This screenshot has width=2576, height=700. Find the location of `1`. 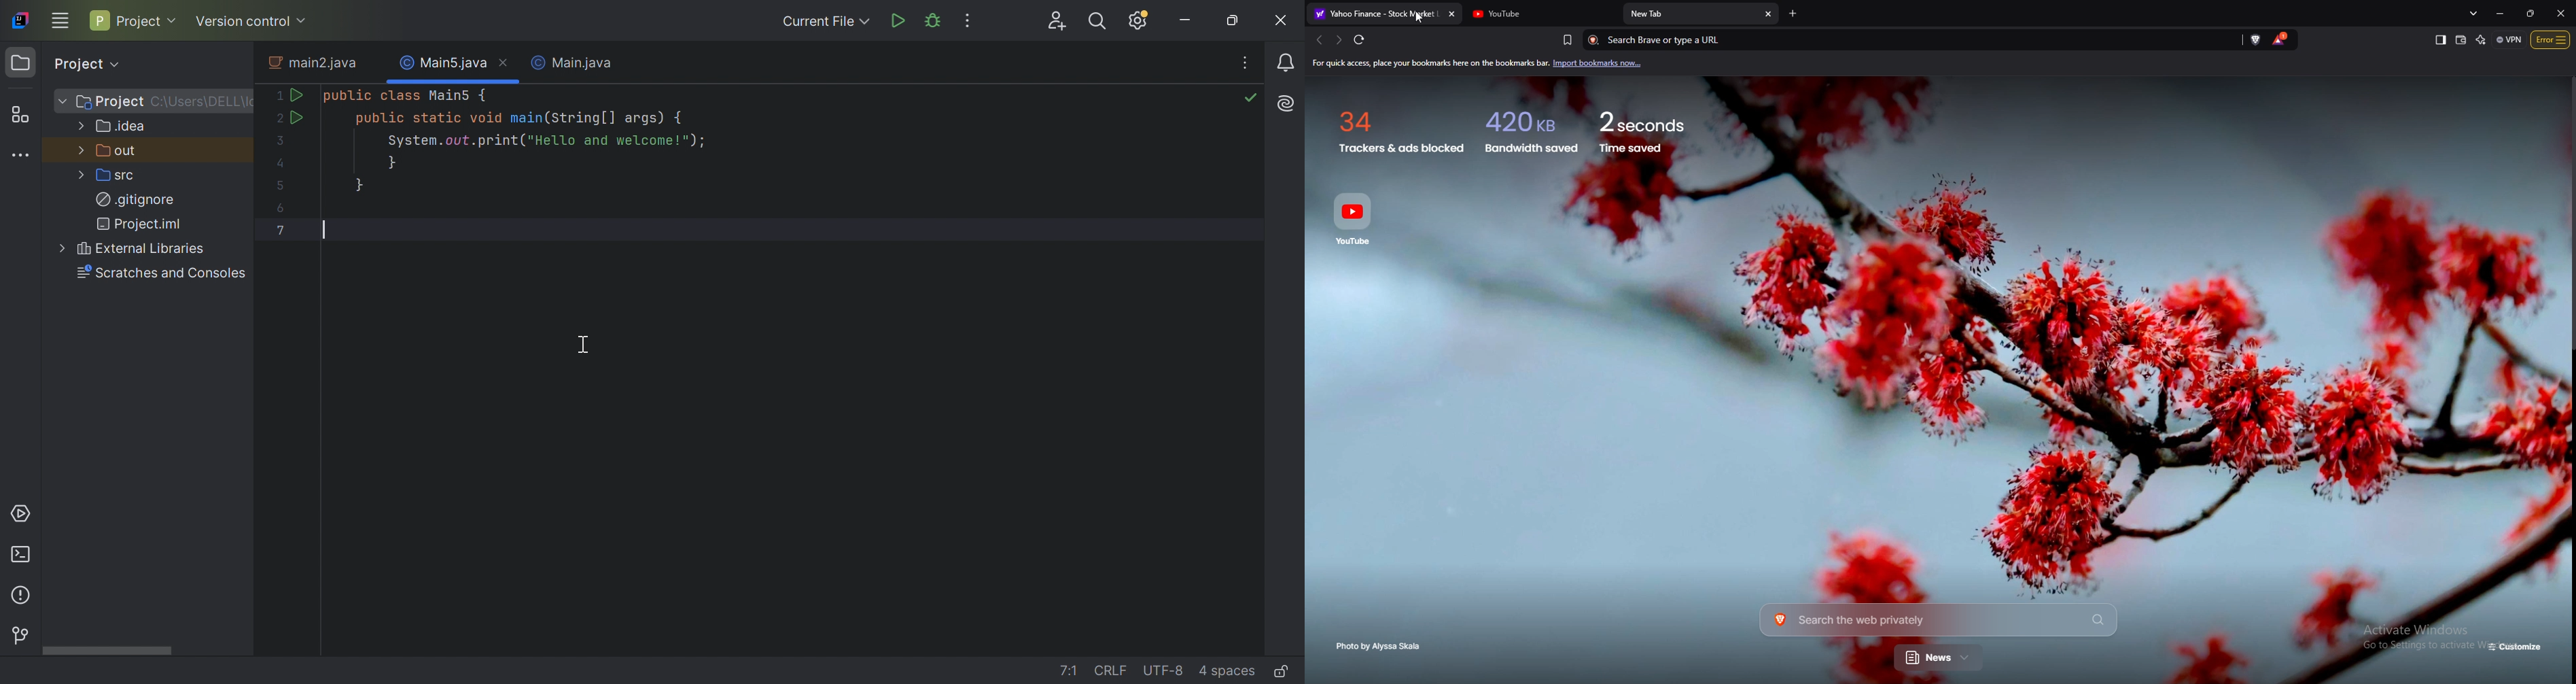

1 is located at coordinates (276, 95).